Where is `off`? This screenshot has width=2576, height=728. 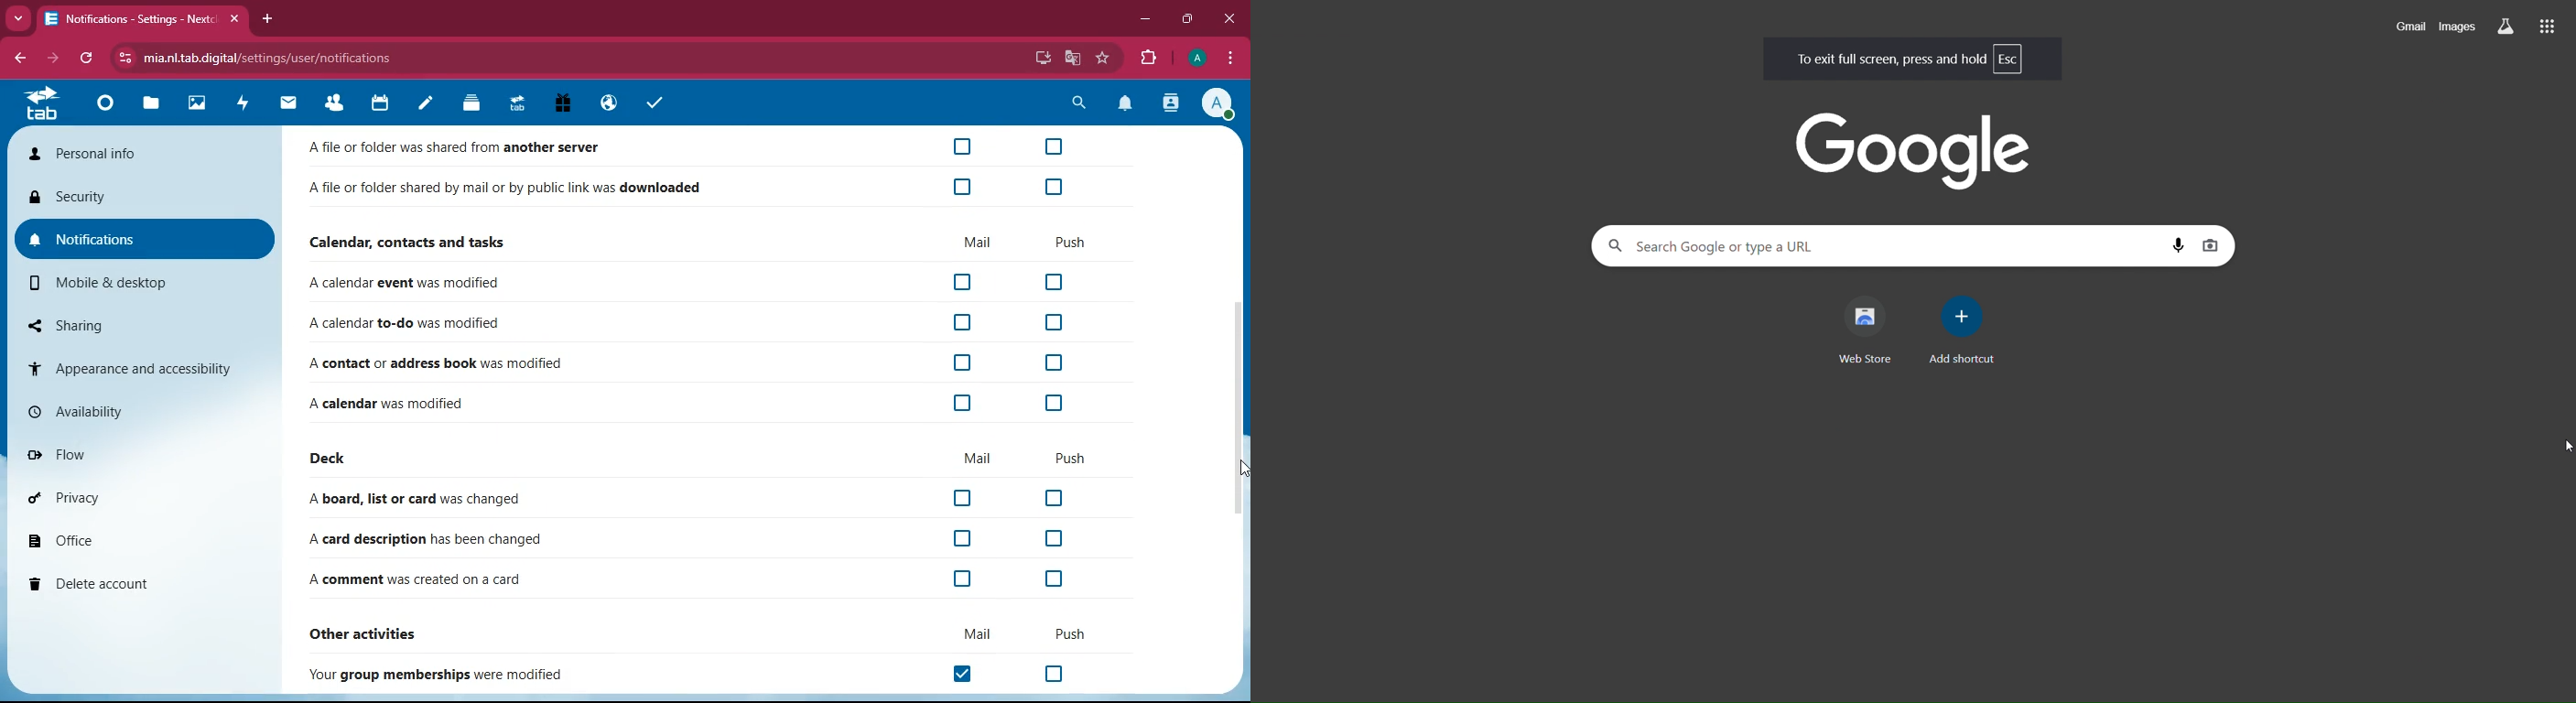 off is located at coordinates (960, 403).